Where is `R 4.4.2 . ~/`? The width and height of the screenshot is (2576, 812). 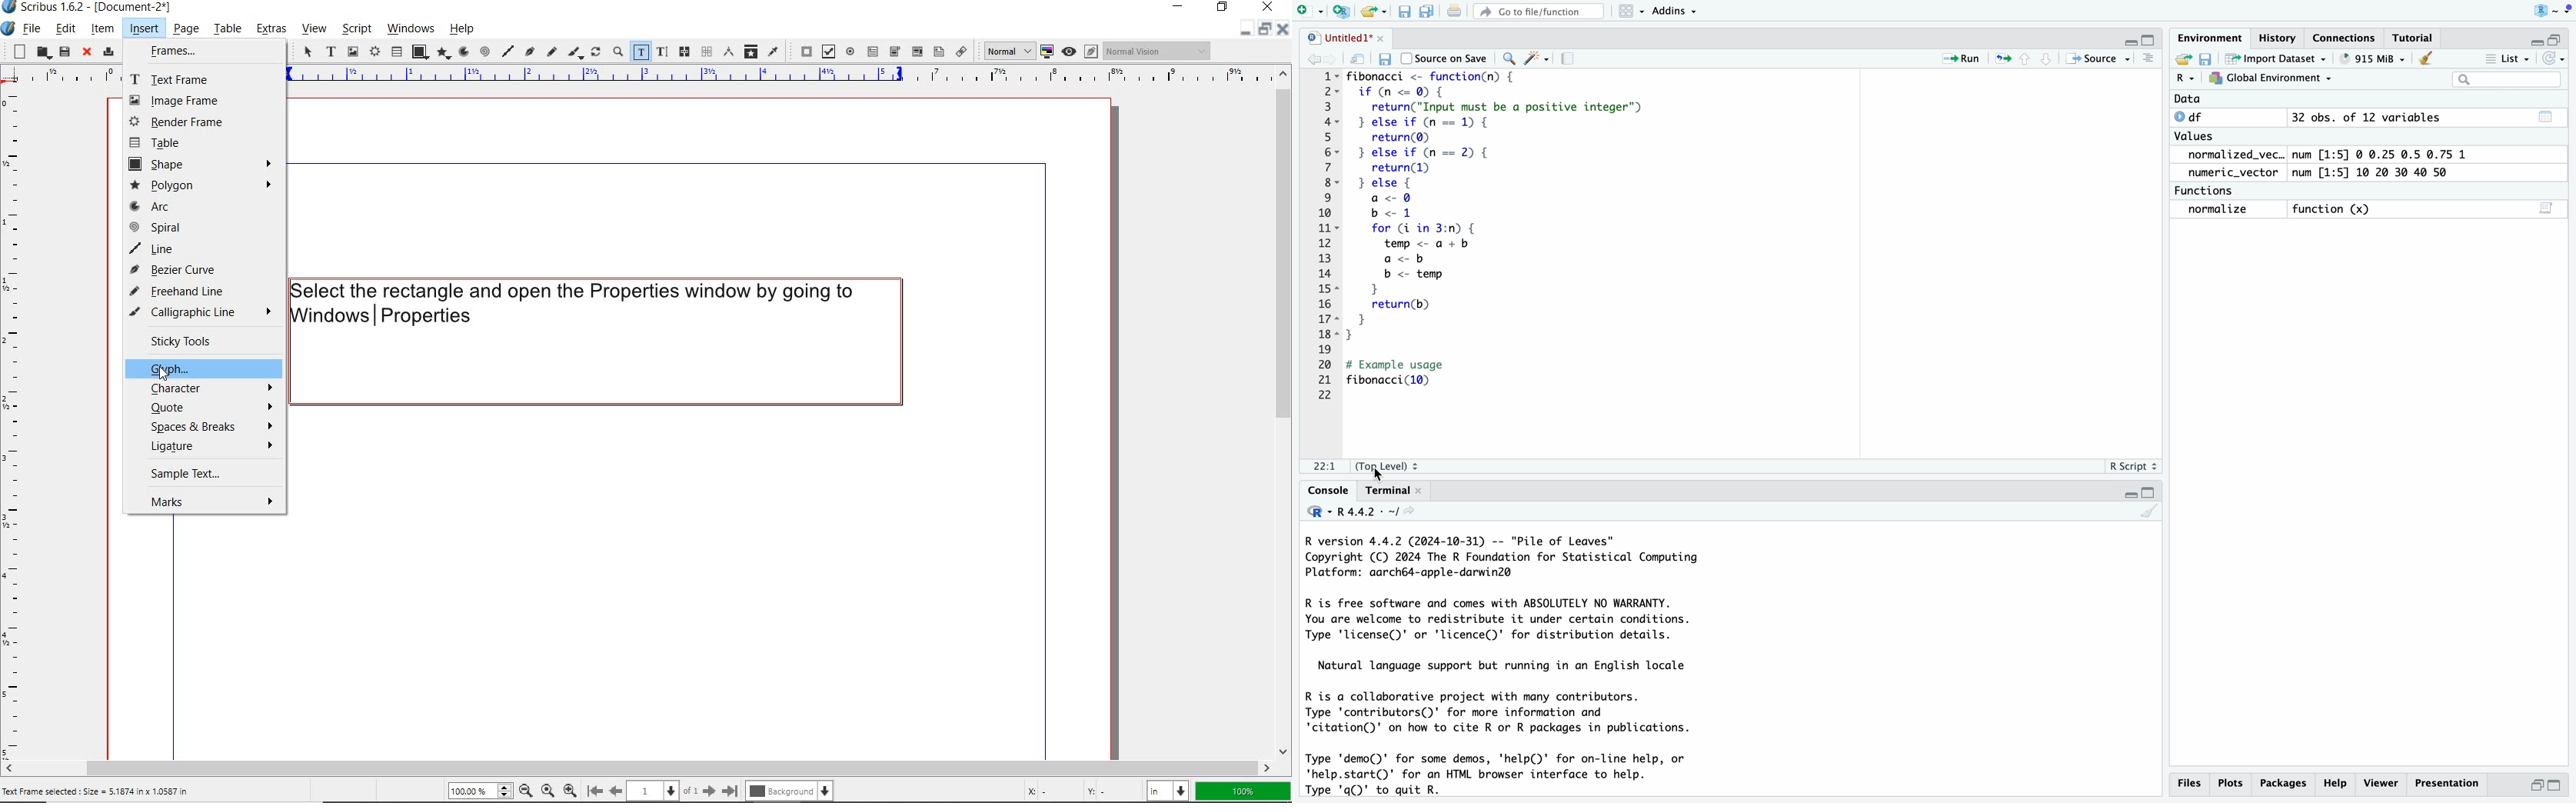 R 4.4.2 . ~/ is located at coordinates (1368, 513).